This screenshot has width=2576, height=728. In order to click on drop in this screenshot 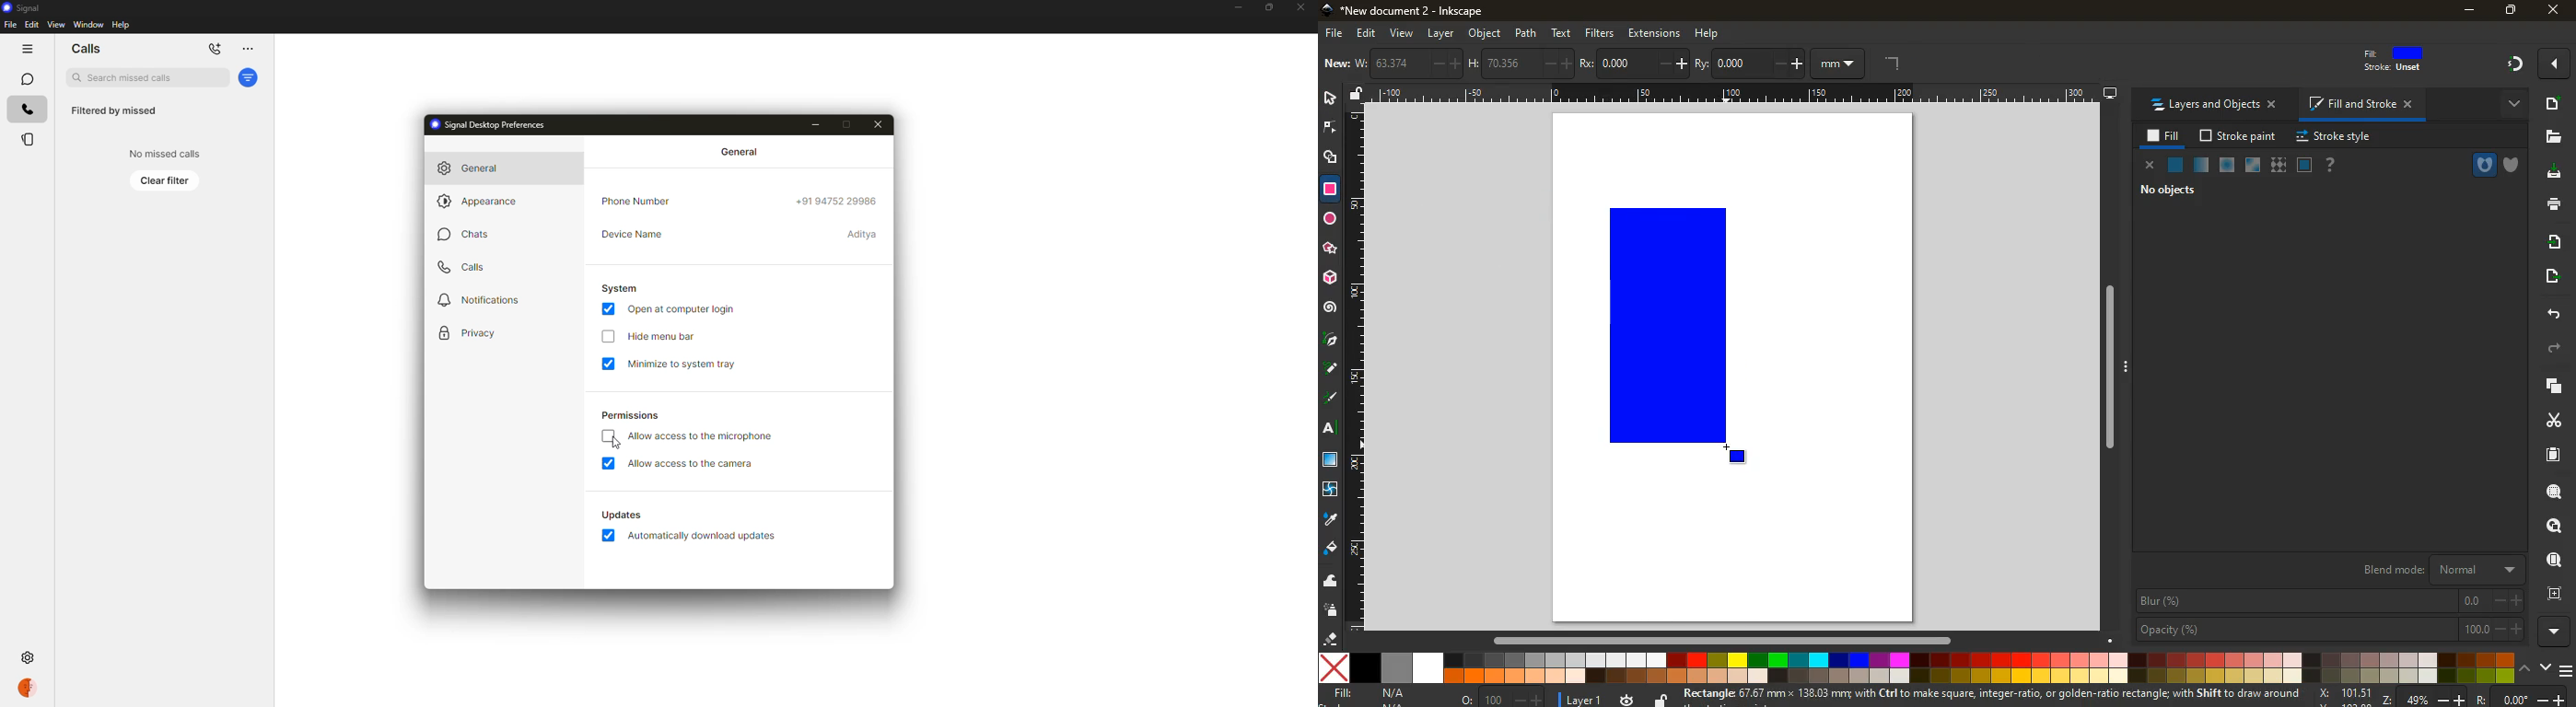, I will do `click(1332, 518)`.